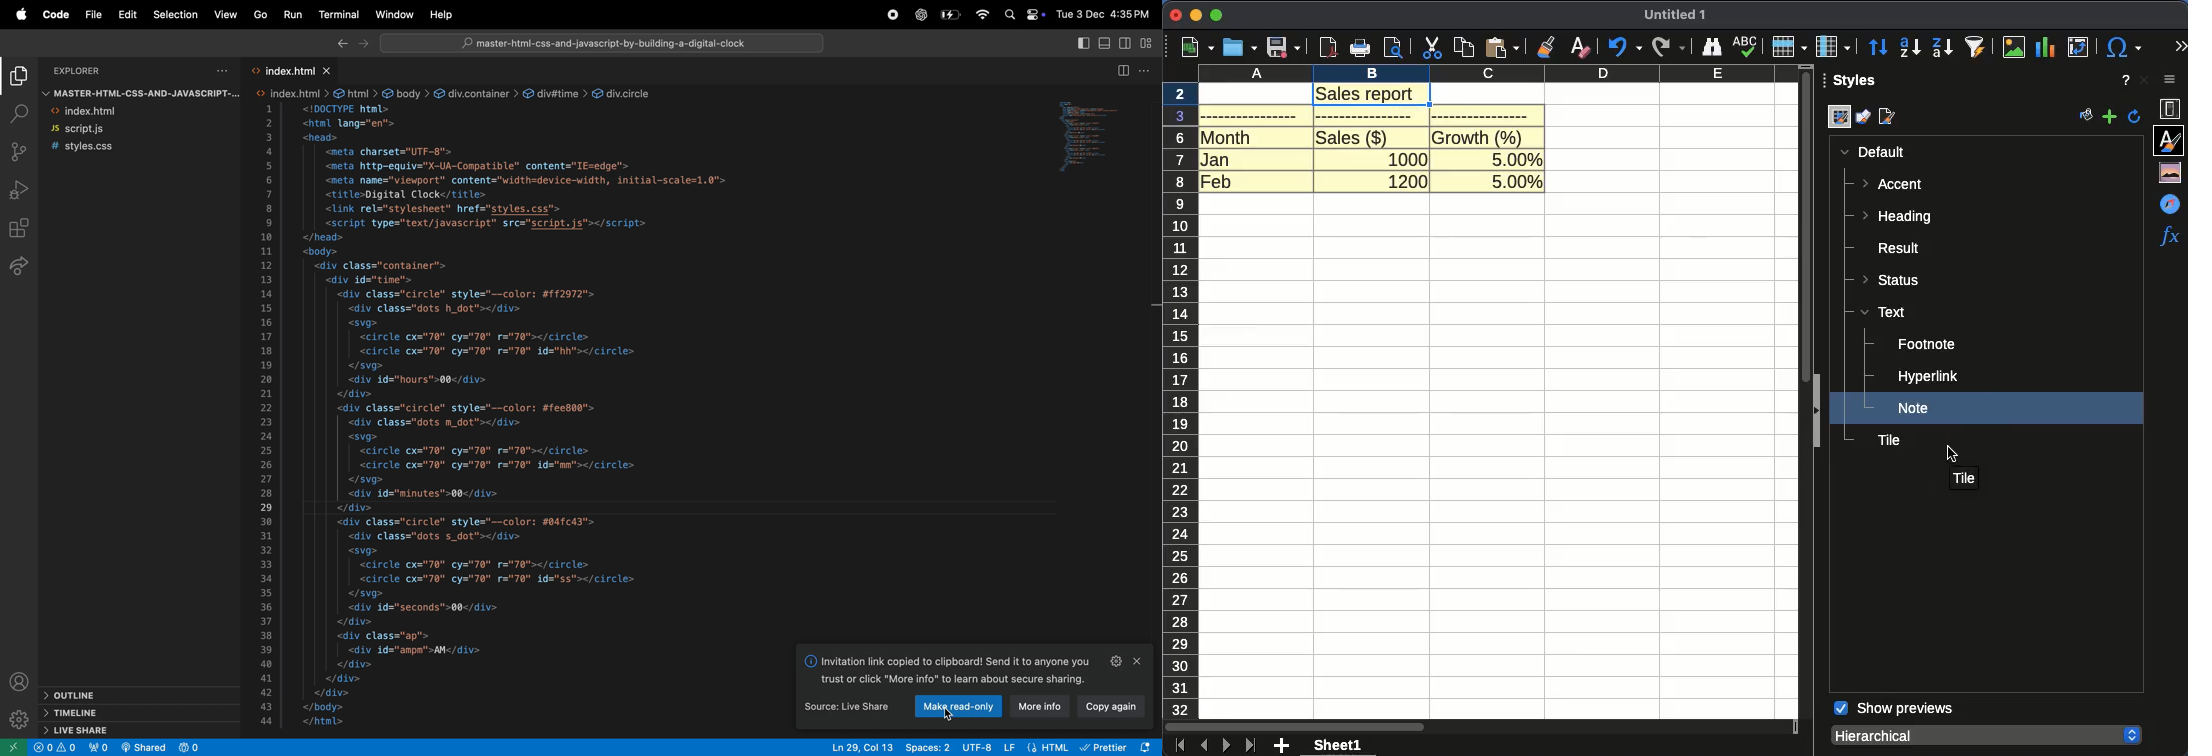 This screenshot has height=756, width=2212. Describe the element at coordinates (1465, 48) in the screenshot. I see `copy` at that location.